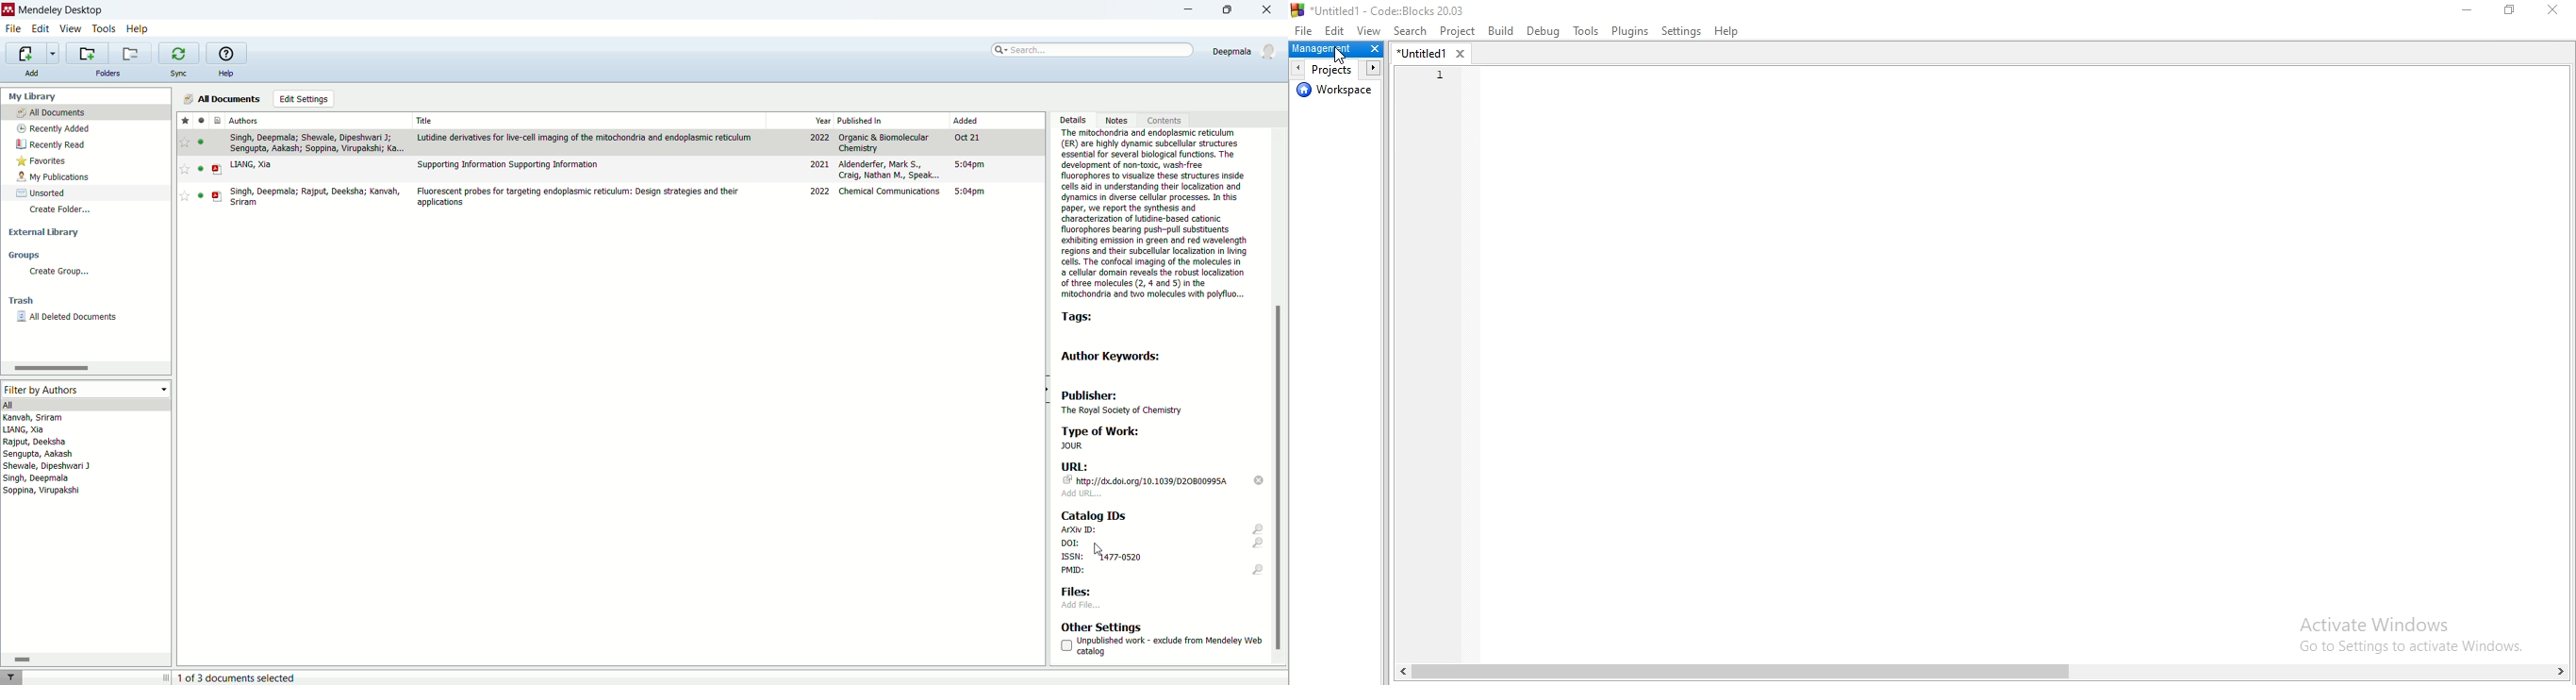  Describe the element at coordinates (52, 128) in the screenshot. I see `recently added` at that location.